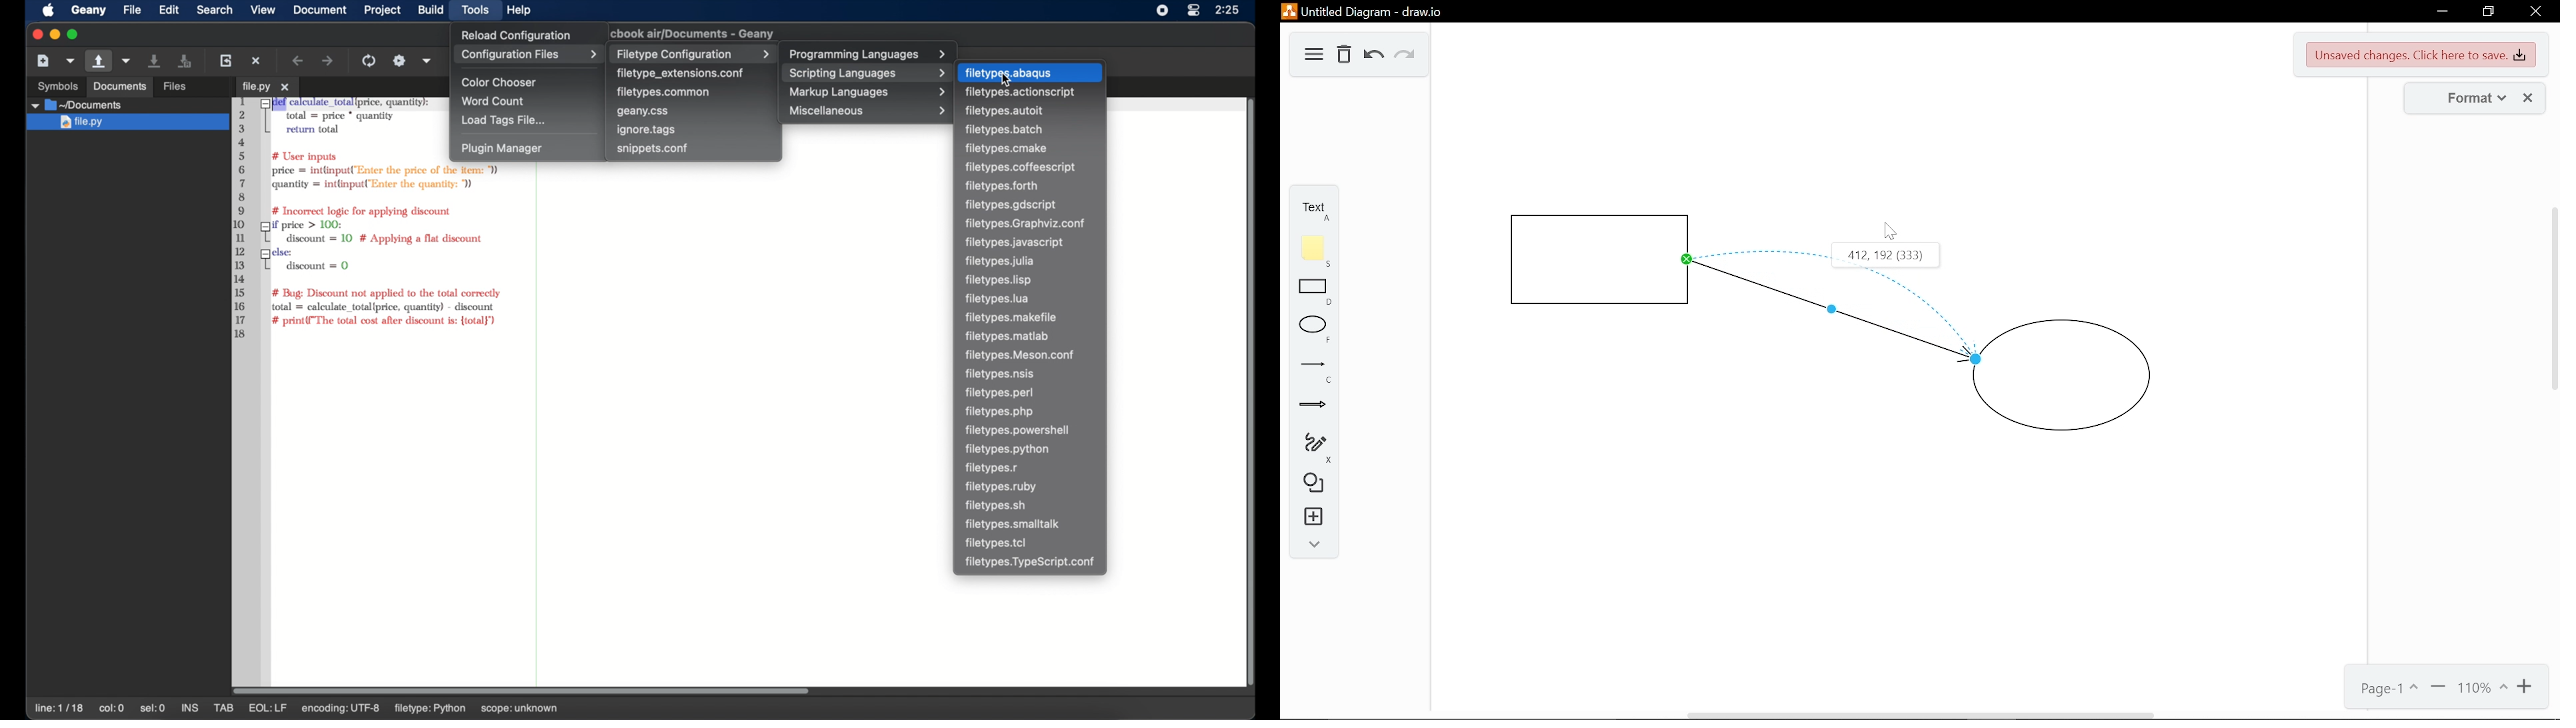  What do you see at coordinates (1407, 58) in the screenshot?
I see `Redo` at bounding box center [1407, 58].